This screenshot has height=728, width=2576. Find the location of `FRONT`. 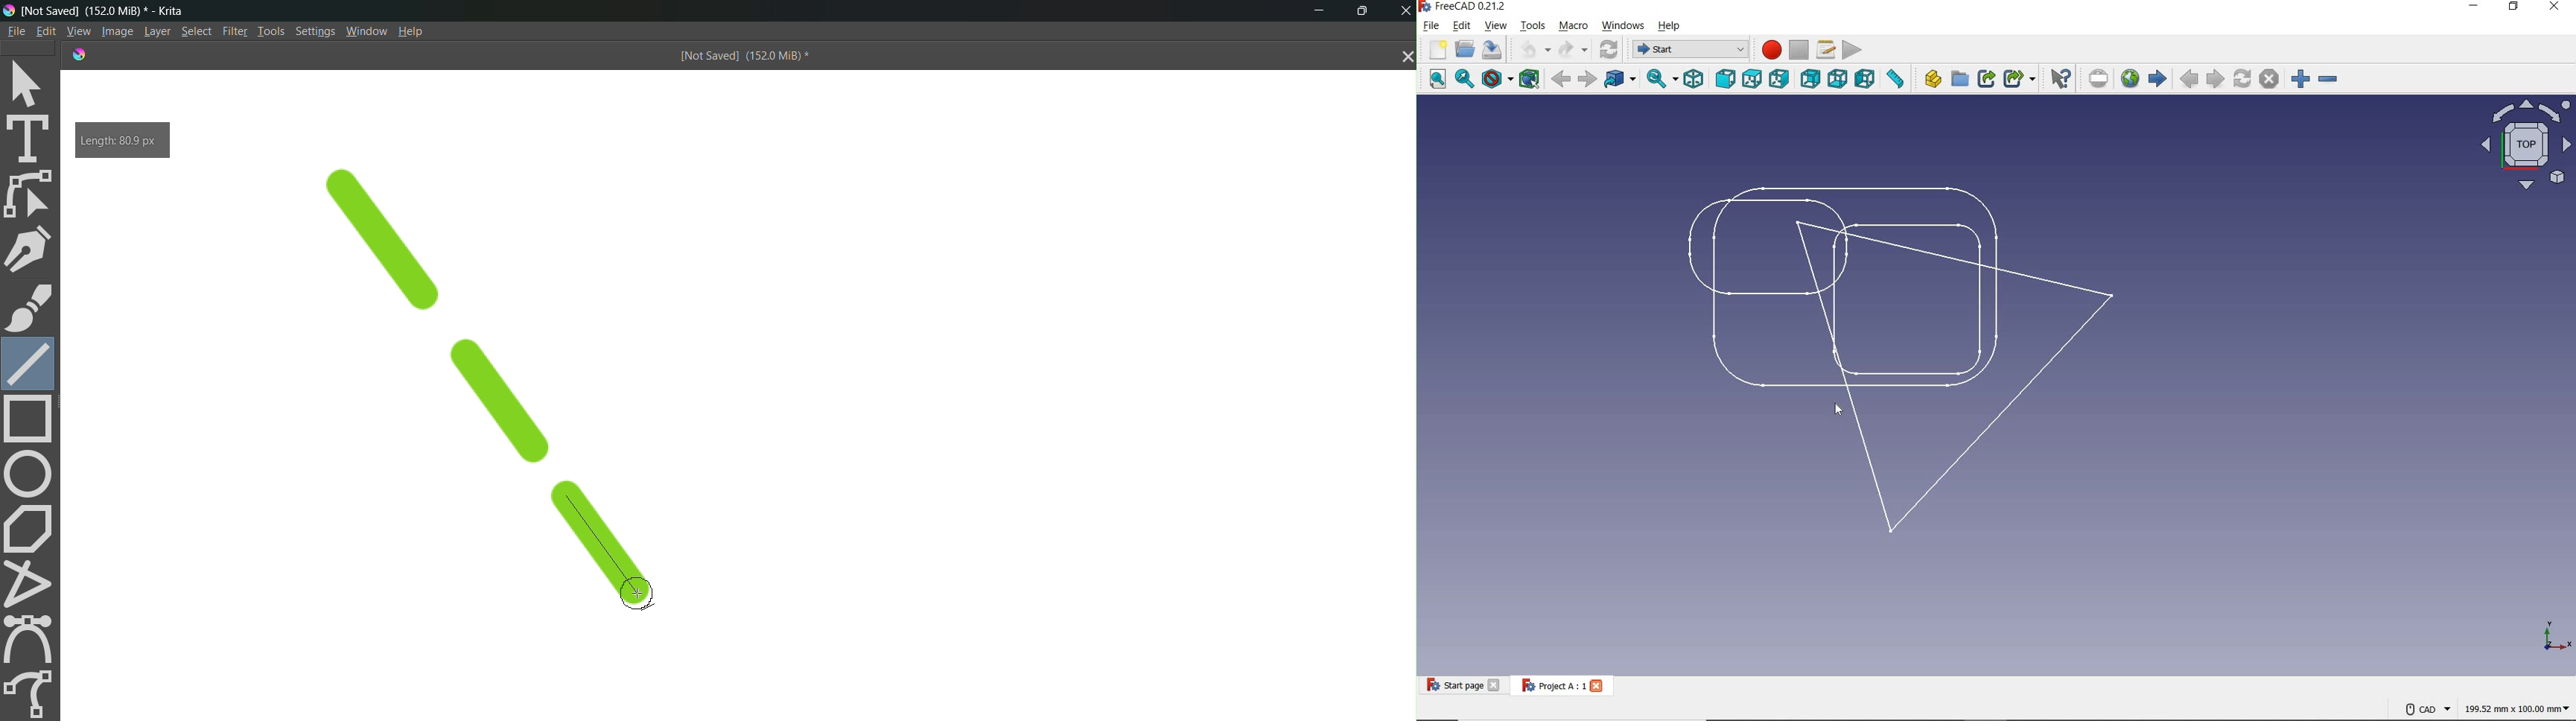

FRONT is located at coordinates (1724, 79).